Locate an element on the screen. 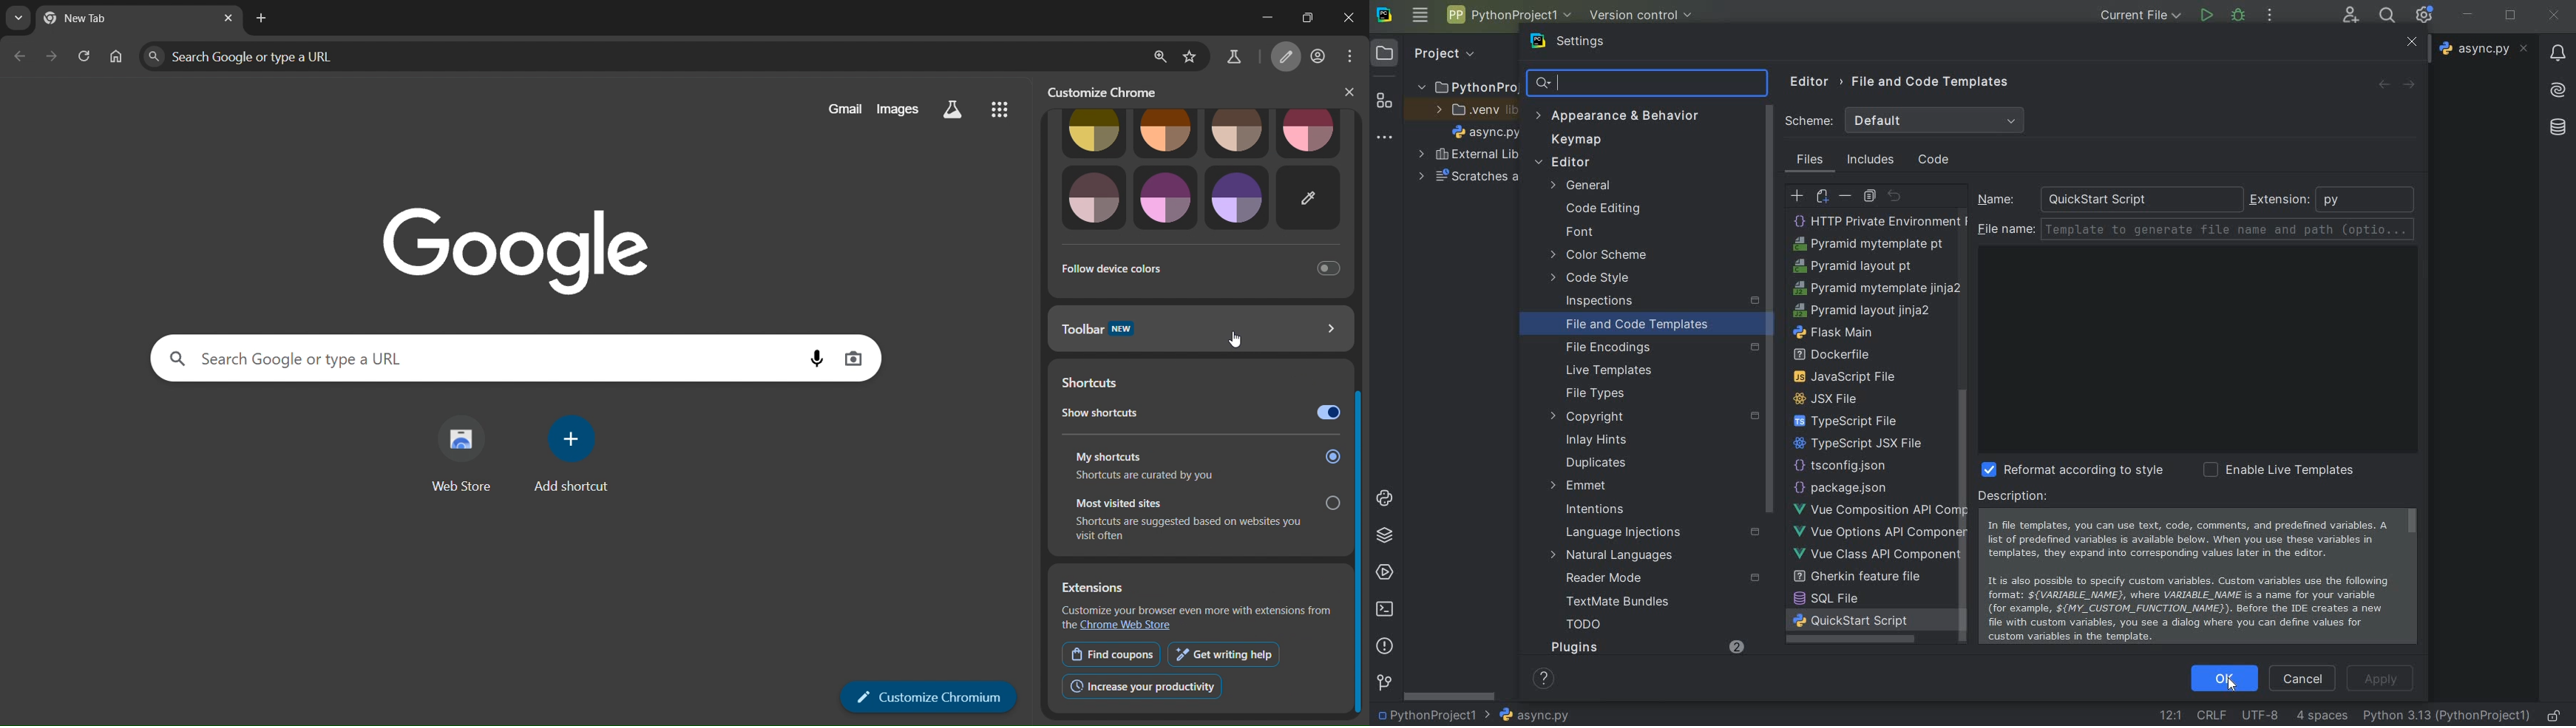 The image size is (2576, 728). notifications is located at coordinates (2556, 53).